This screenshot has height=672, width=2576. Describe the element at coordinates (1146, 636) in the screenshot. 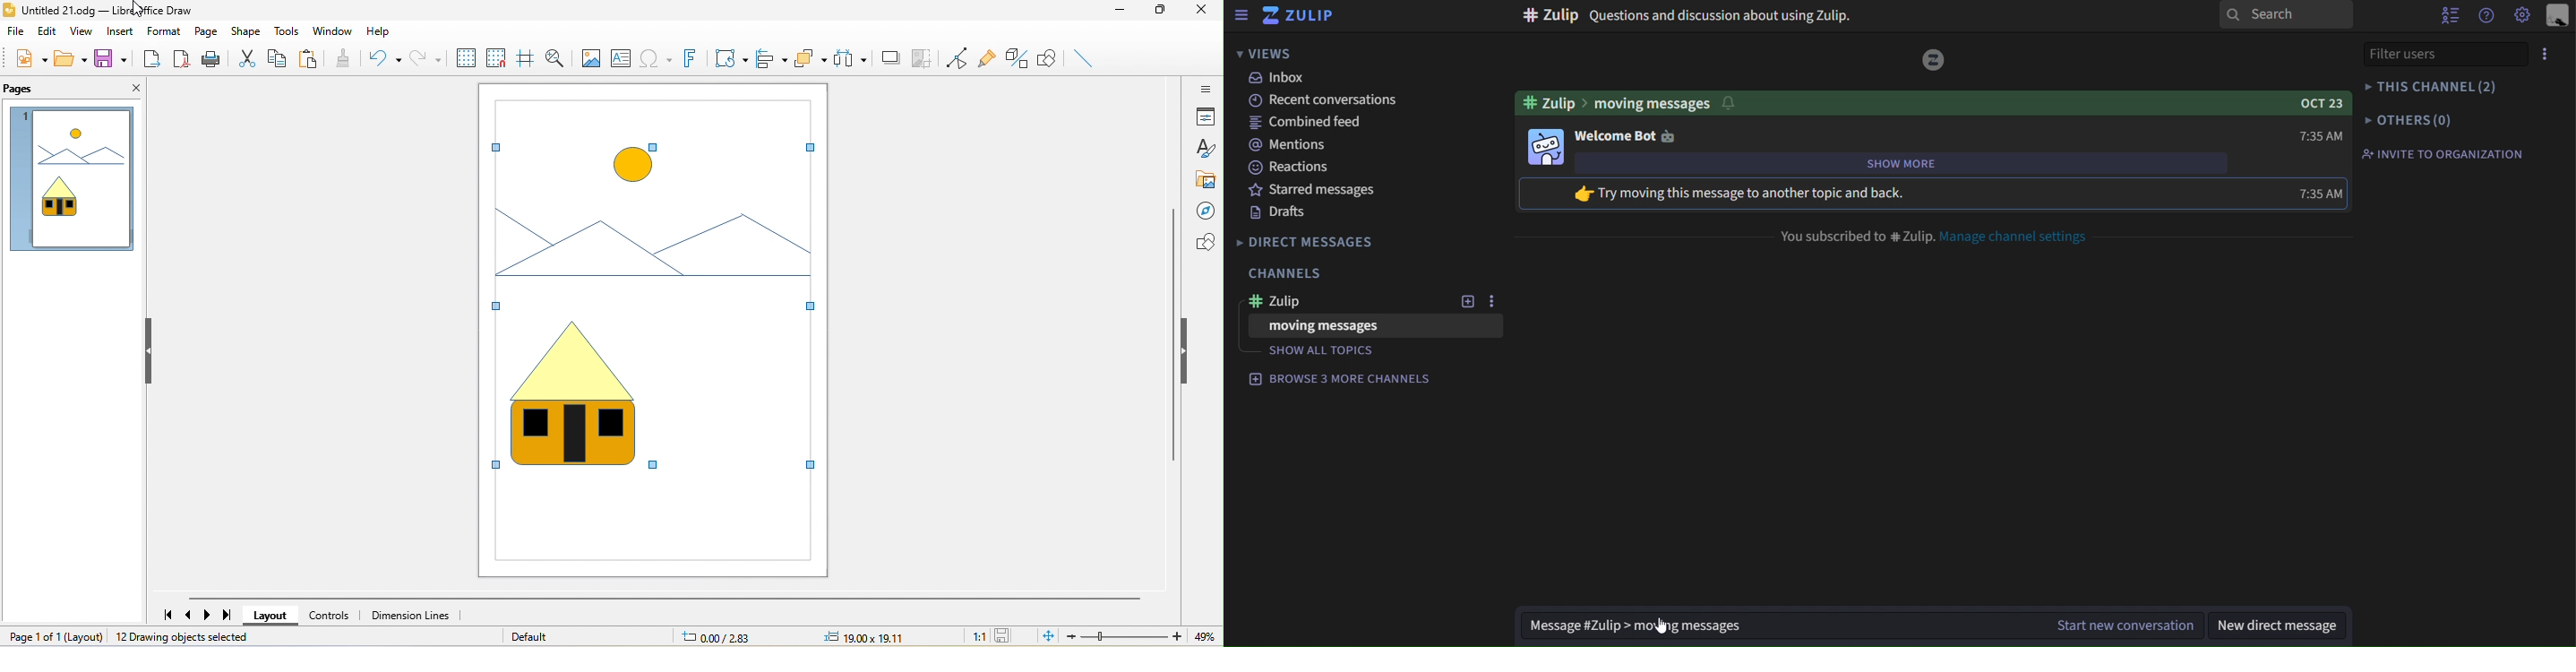

I see `zoom` at that location.